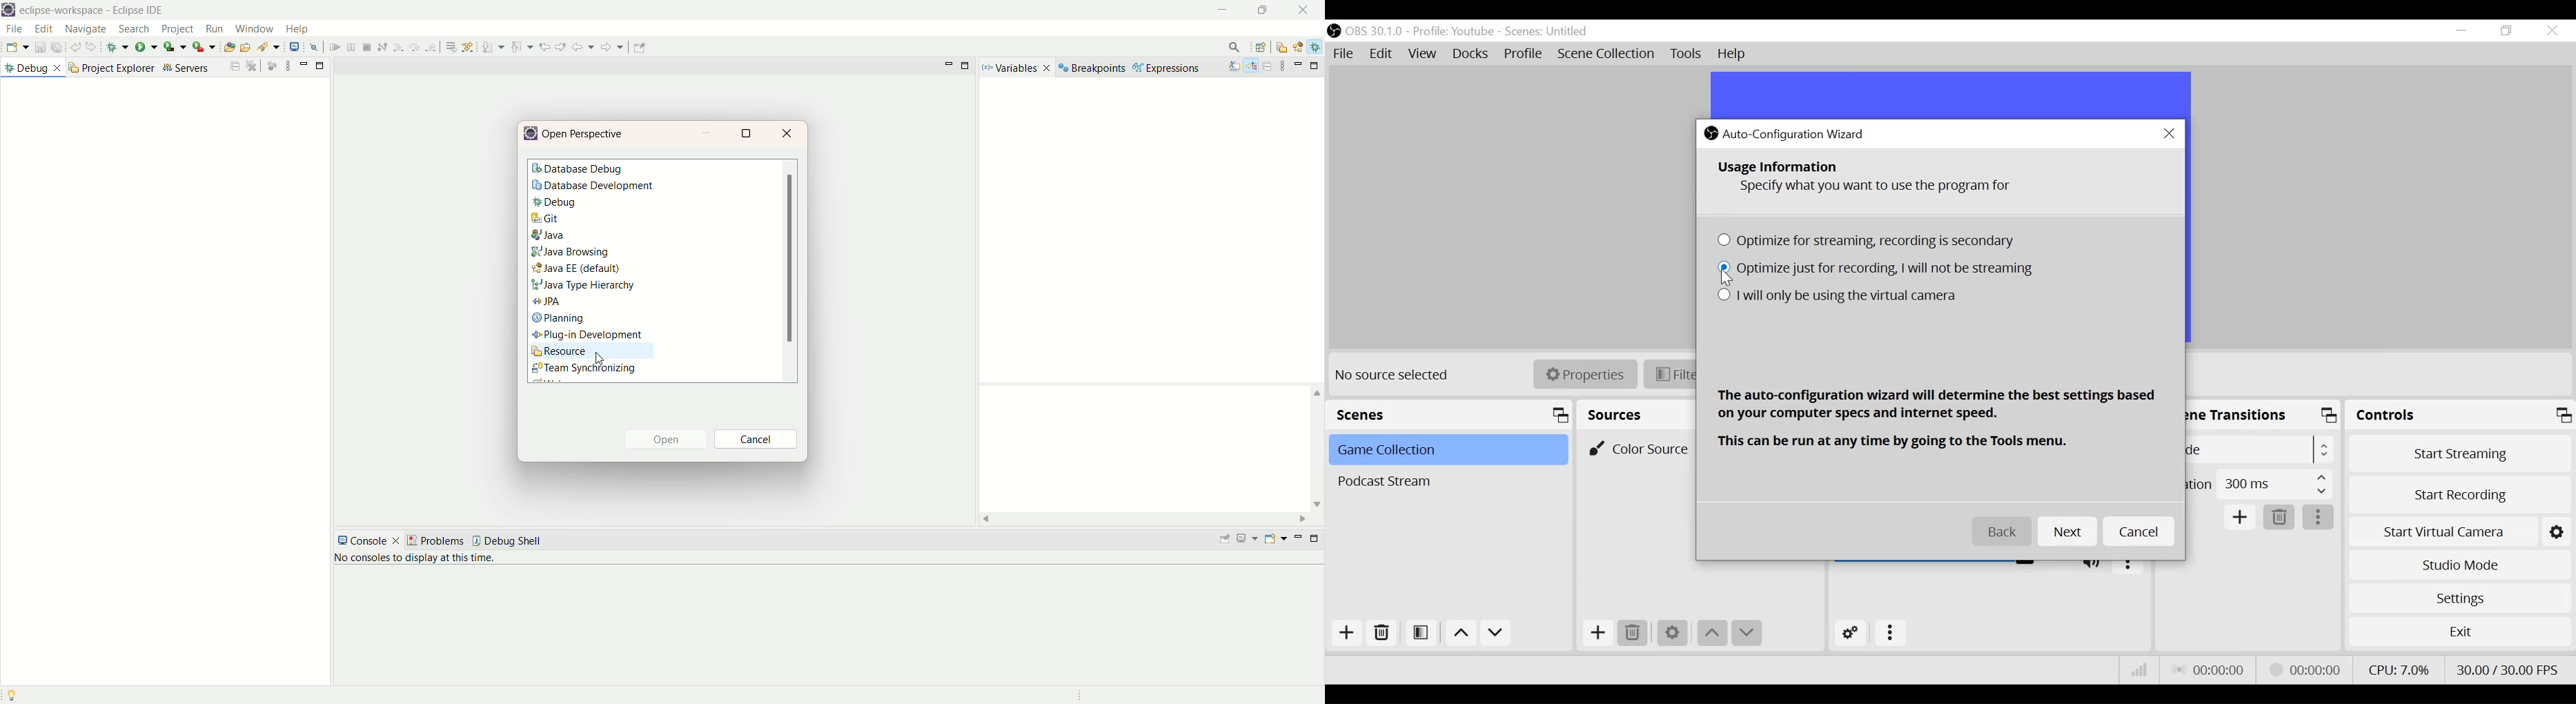 Image resolution: width=2576 pixels, height=728 pixels. Describe the element at coordinates (1748, 634) in the screenshot. I see `move down` at that location.